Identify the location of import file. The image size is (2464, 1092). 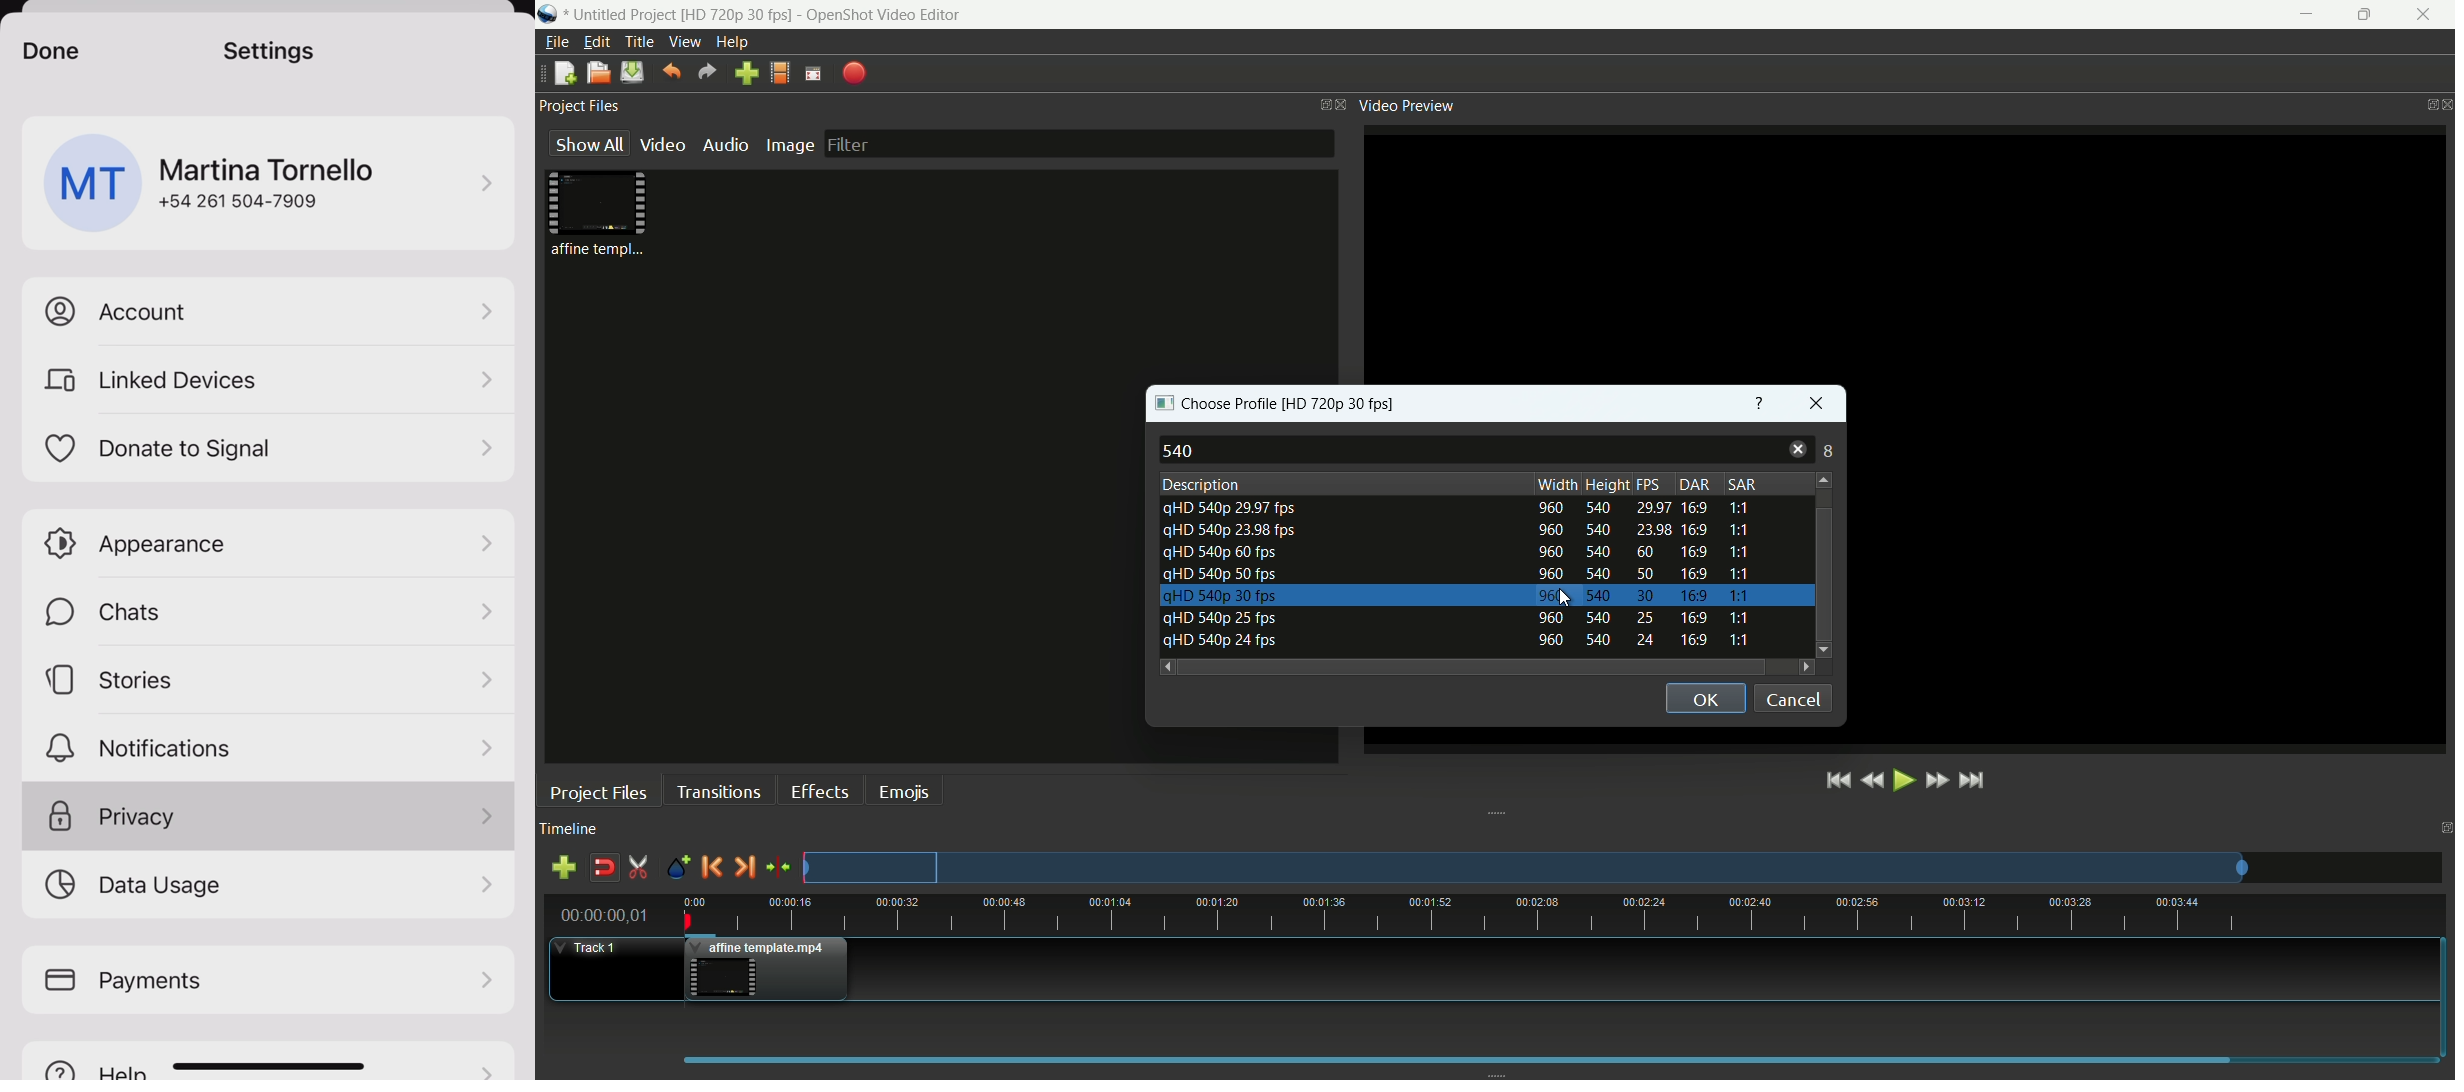
(747, 72).